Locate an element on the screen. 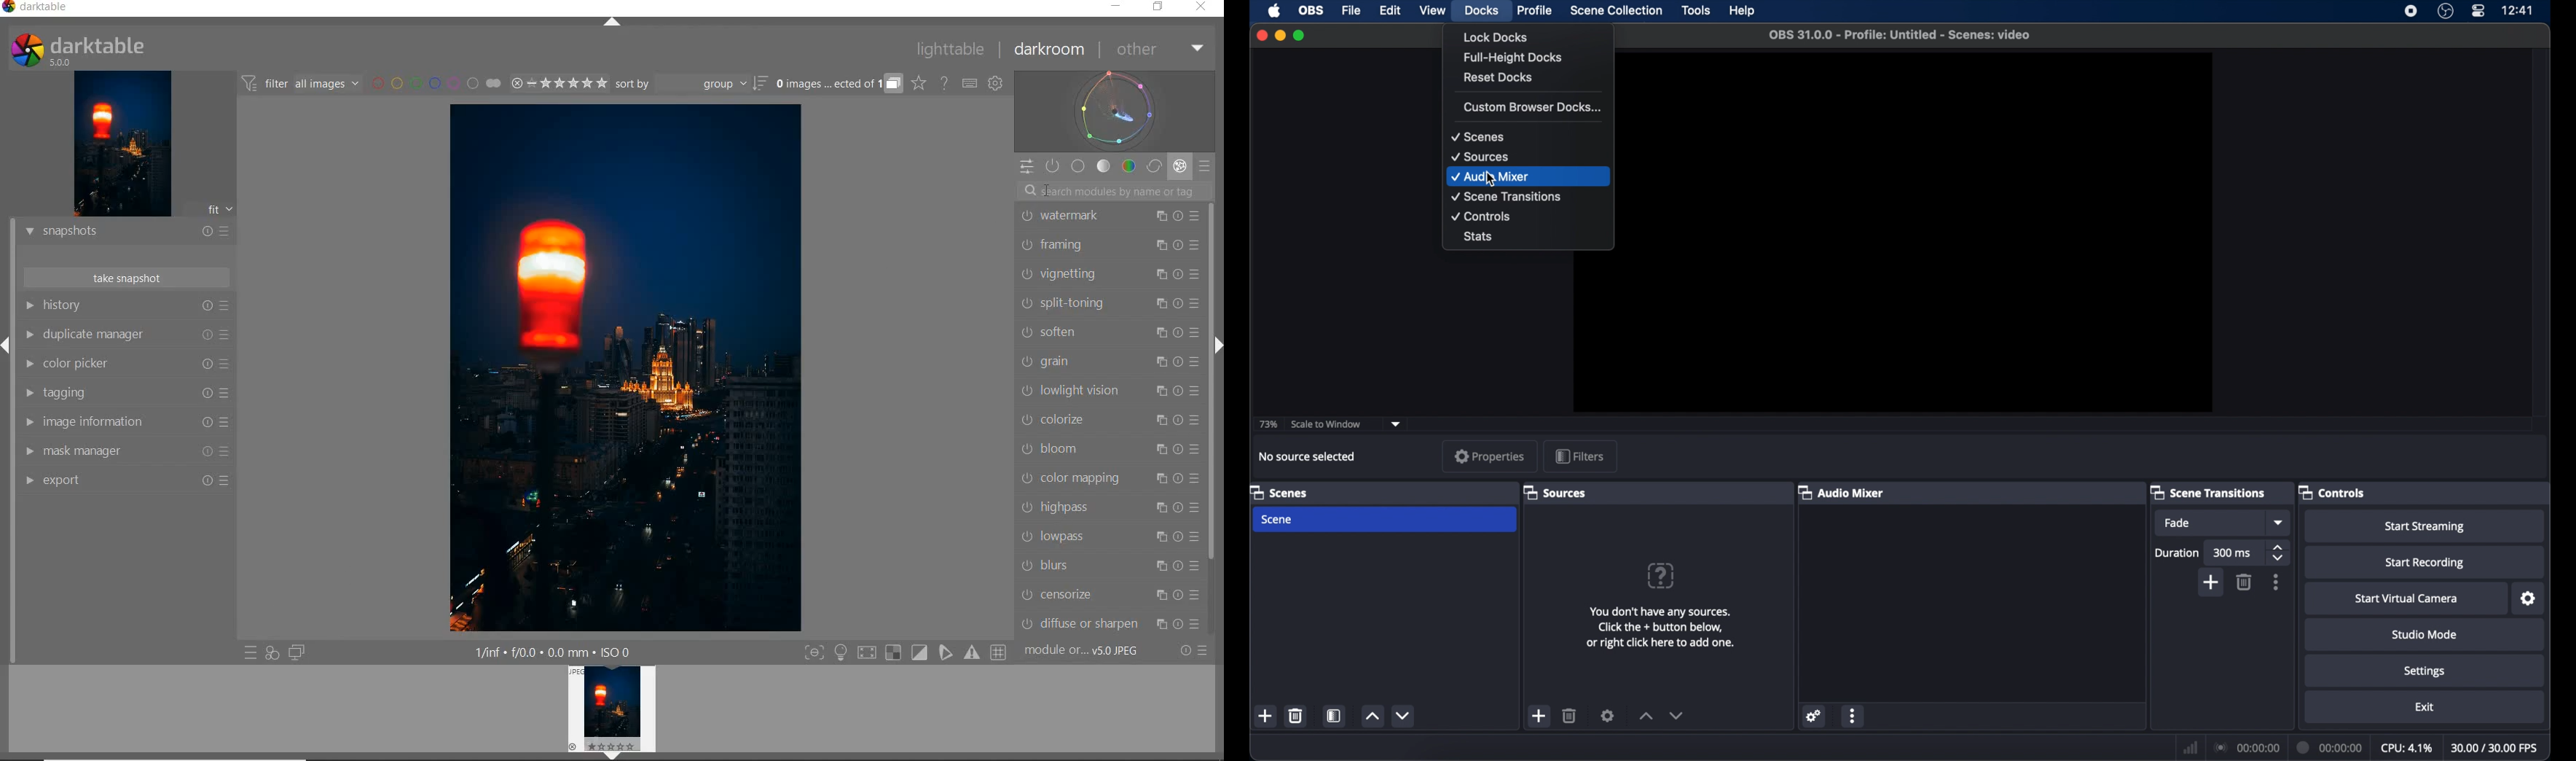 The image size is (2576, 784). You don't have any sources.
Click the + button below,
or right click here to add one. is located at coordinates (1659, 626).